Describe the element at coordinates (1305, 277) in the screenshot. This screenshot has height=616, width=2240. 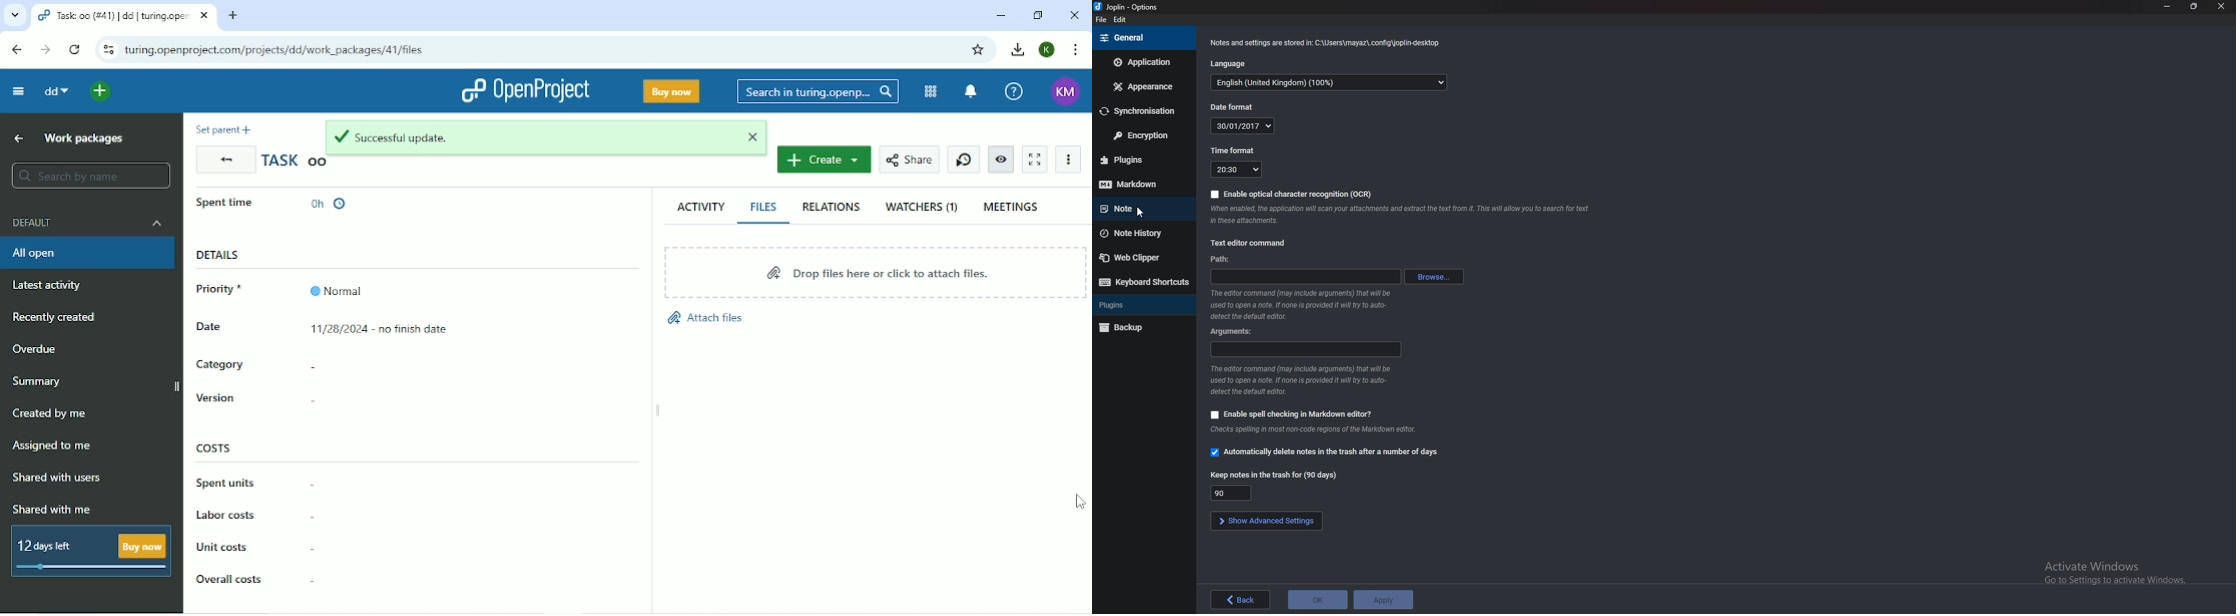
I see `path` at that location.